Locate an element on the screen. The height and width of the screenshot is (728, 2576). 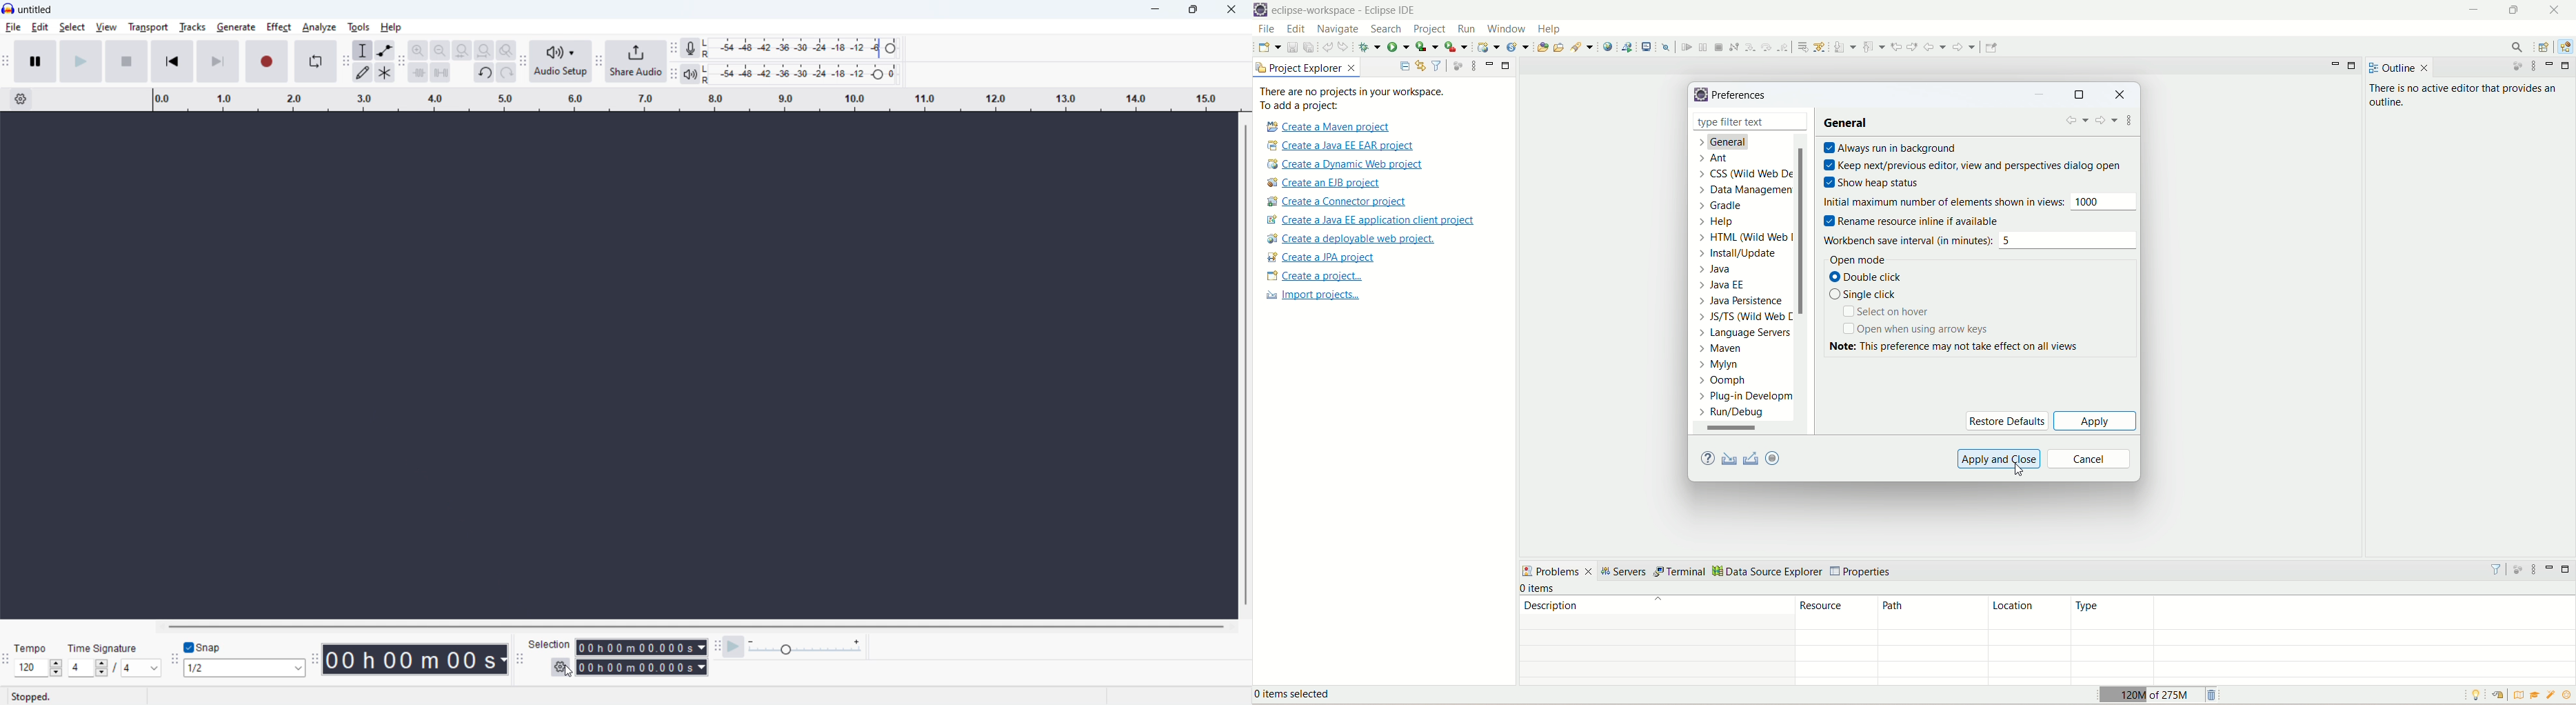
data management is located at coordinates (1749, 192).